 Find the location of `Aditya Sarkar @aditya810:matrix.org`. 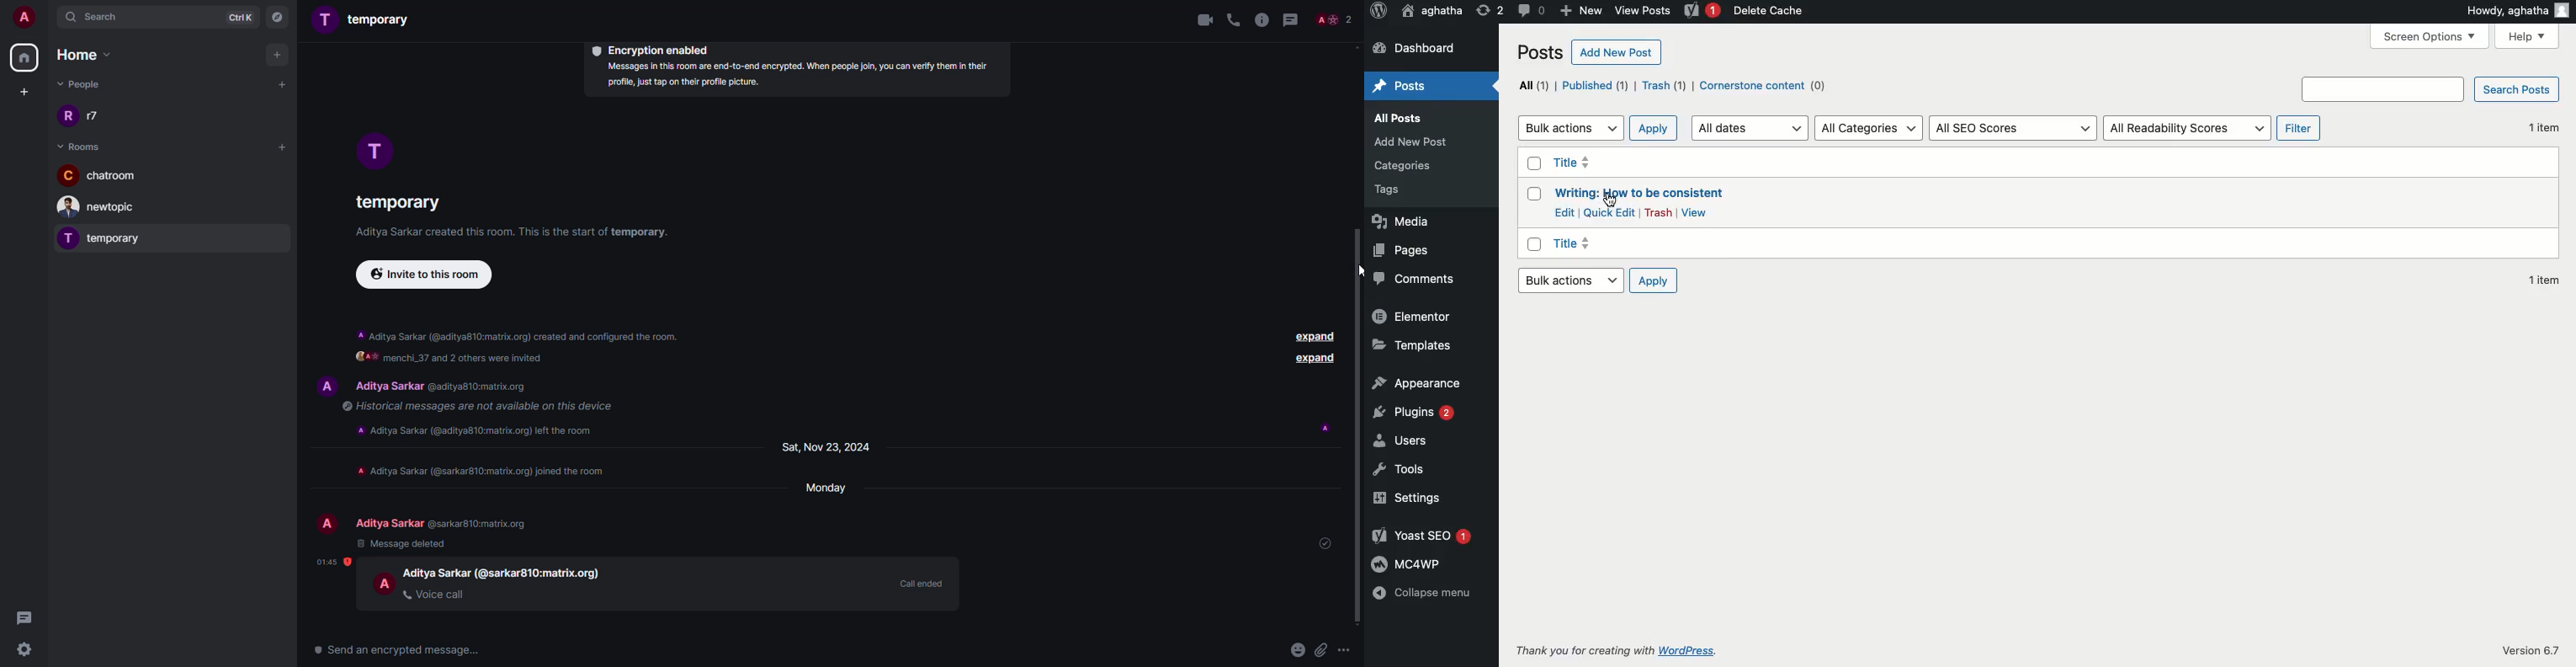

Aditya Sarkar @aditya810:matrix.org is located at coordinates (443, 522).